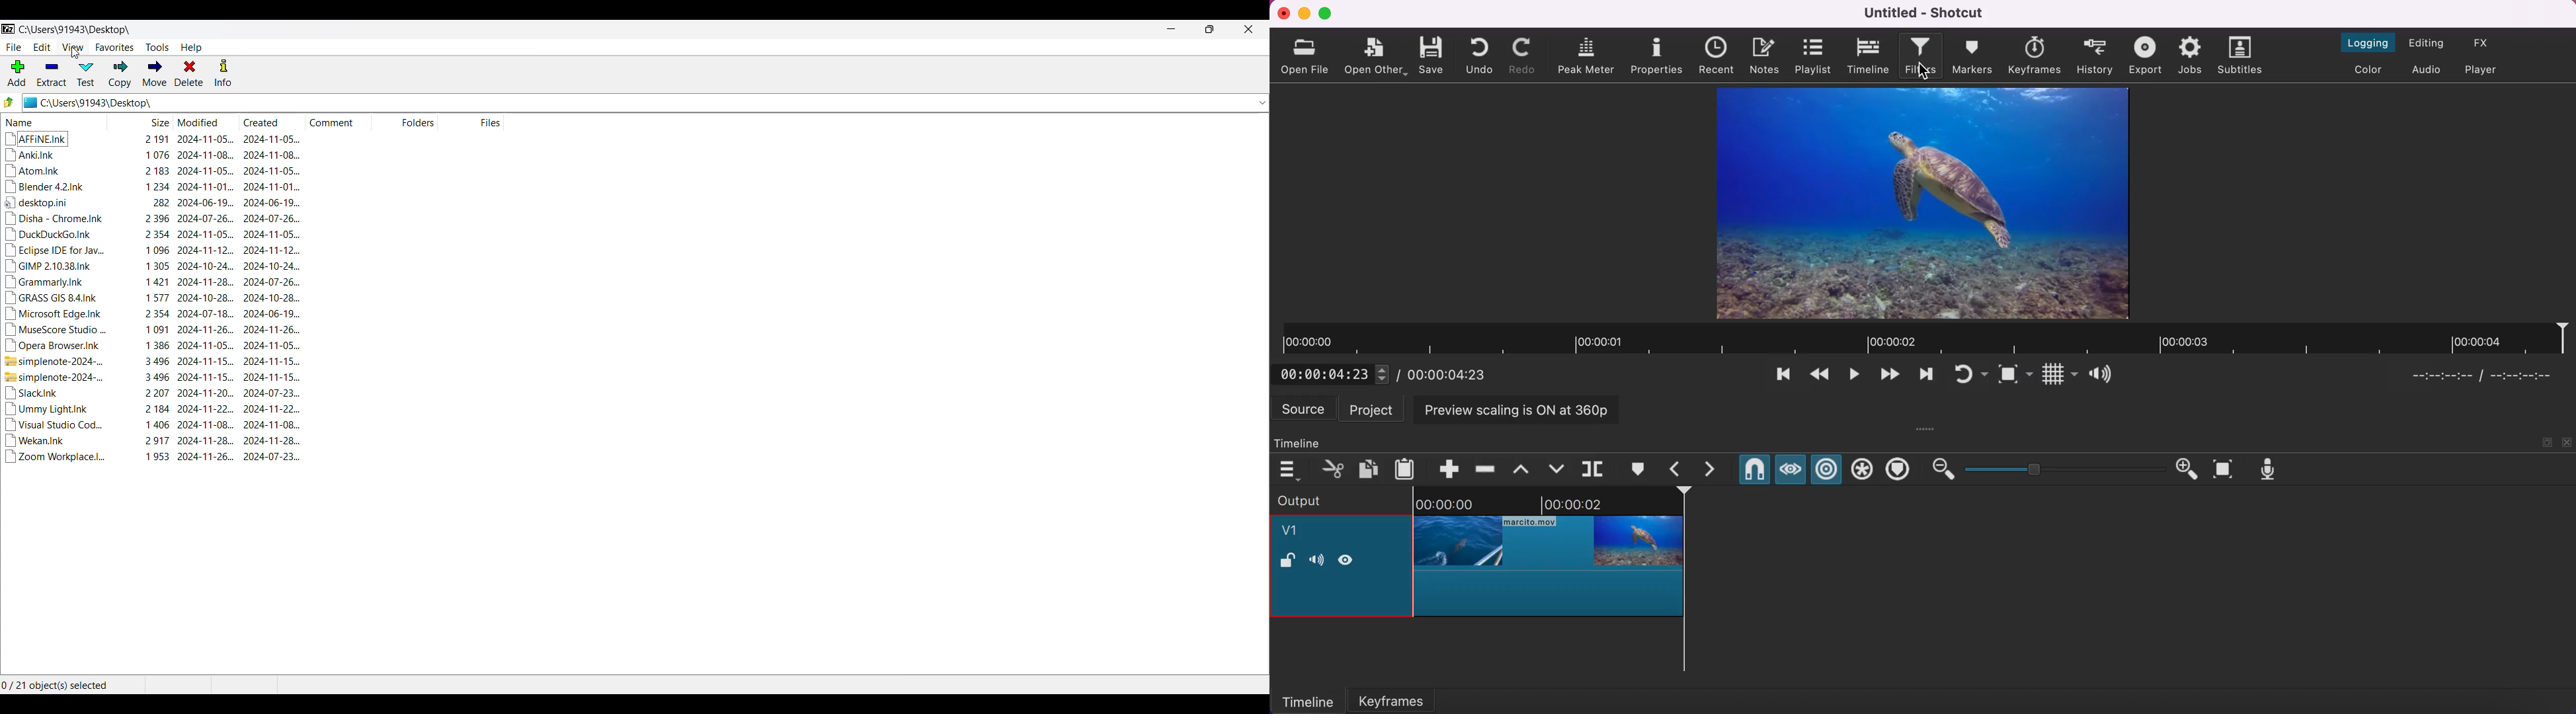 This screenshot has height=728, width=2576. I want to click on timeline menu, so click(1292, 470).